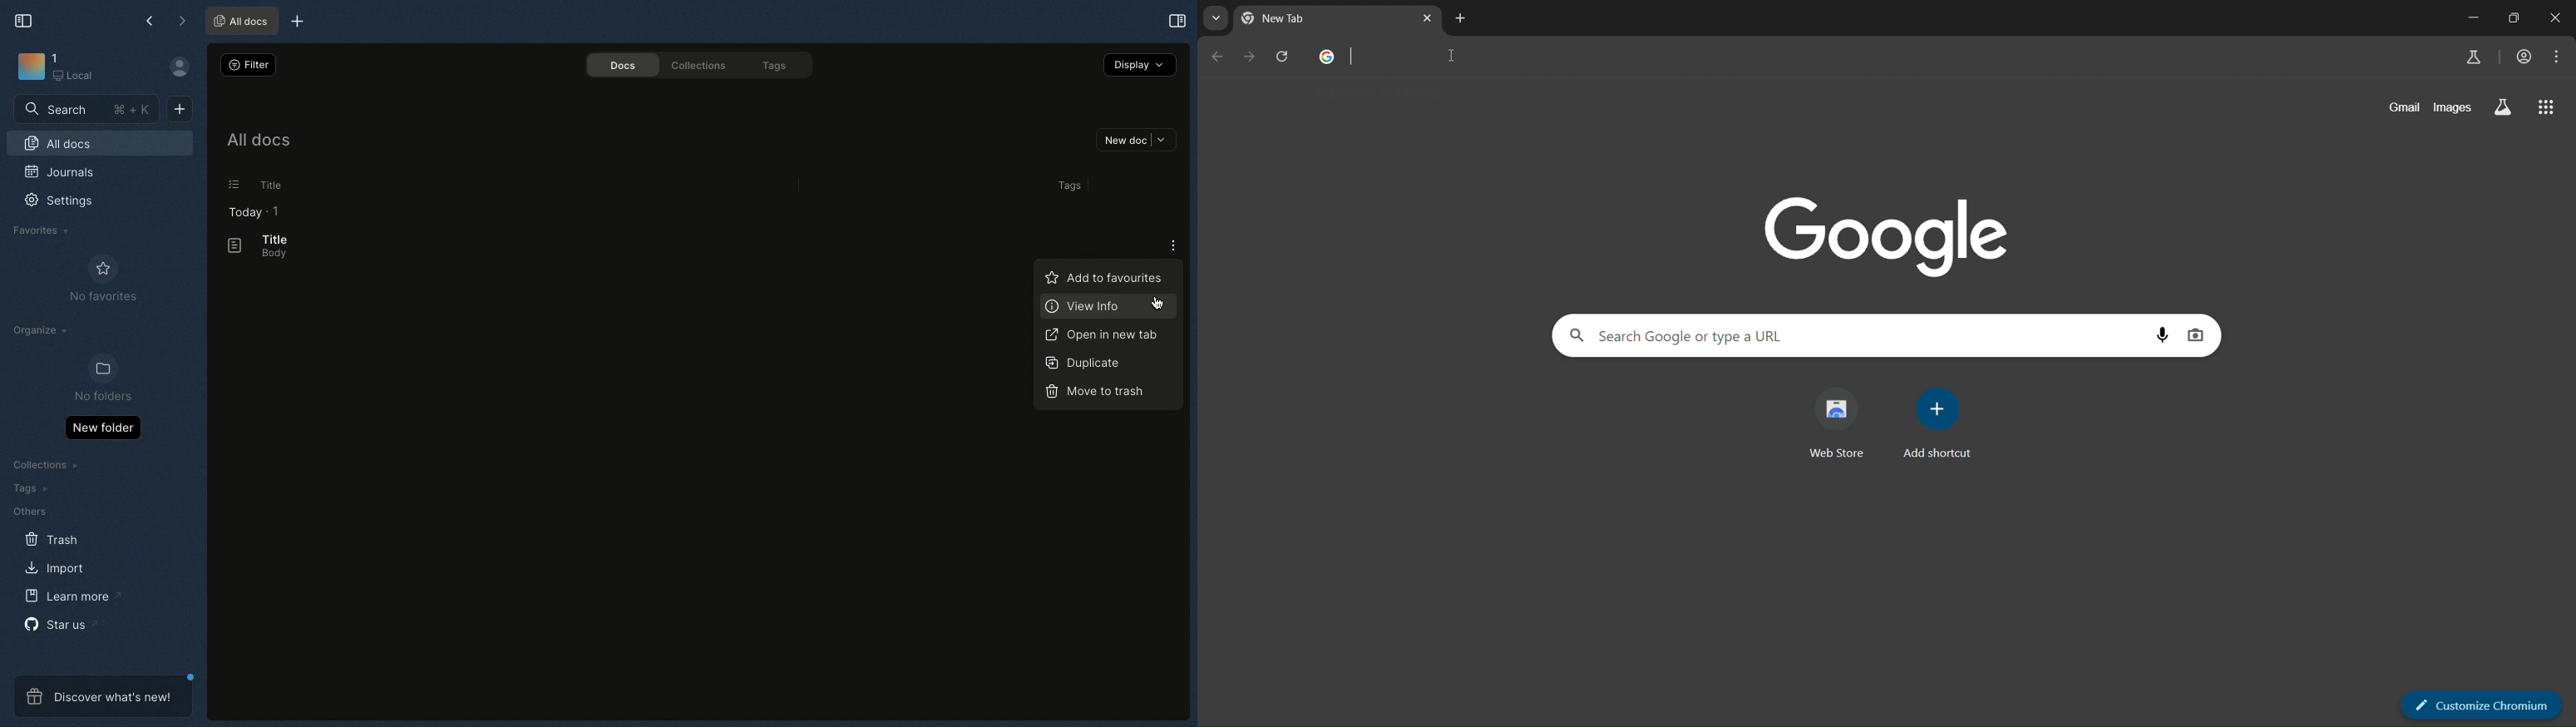 This screenshot has width=2576, height=728. What do you see at coordinates (229, 185) in the screenshot?
I see `Lists` at bounding box center [229, 185].